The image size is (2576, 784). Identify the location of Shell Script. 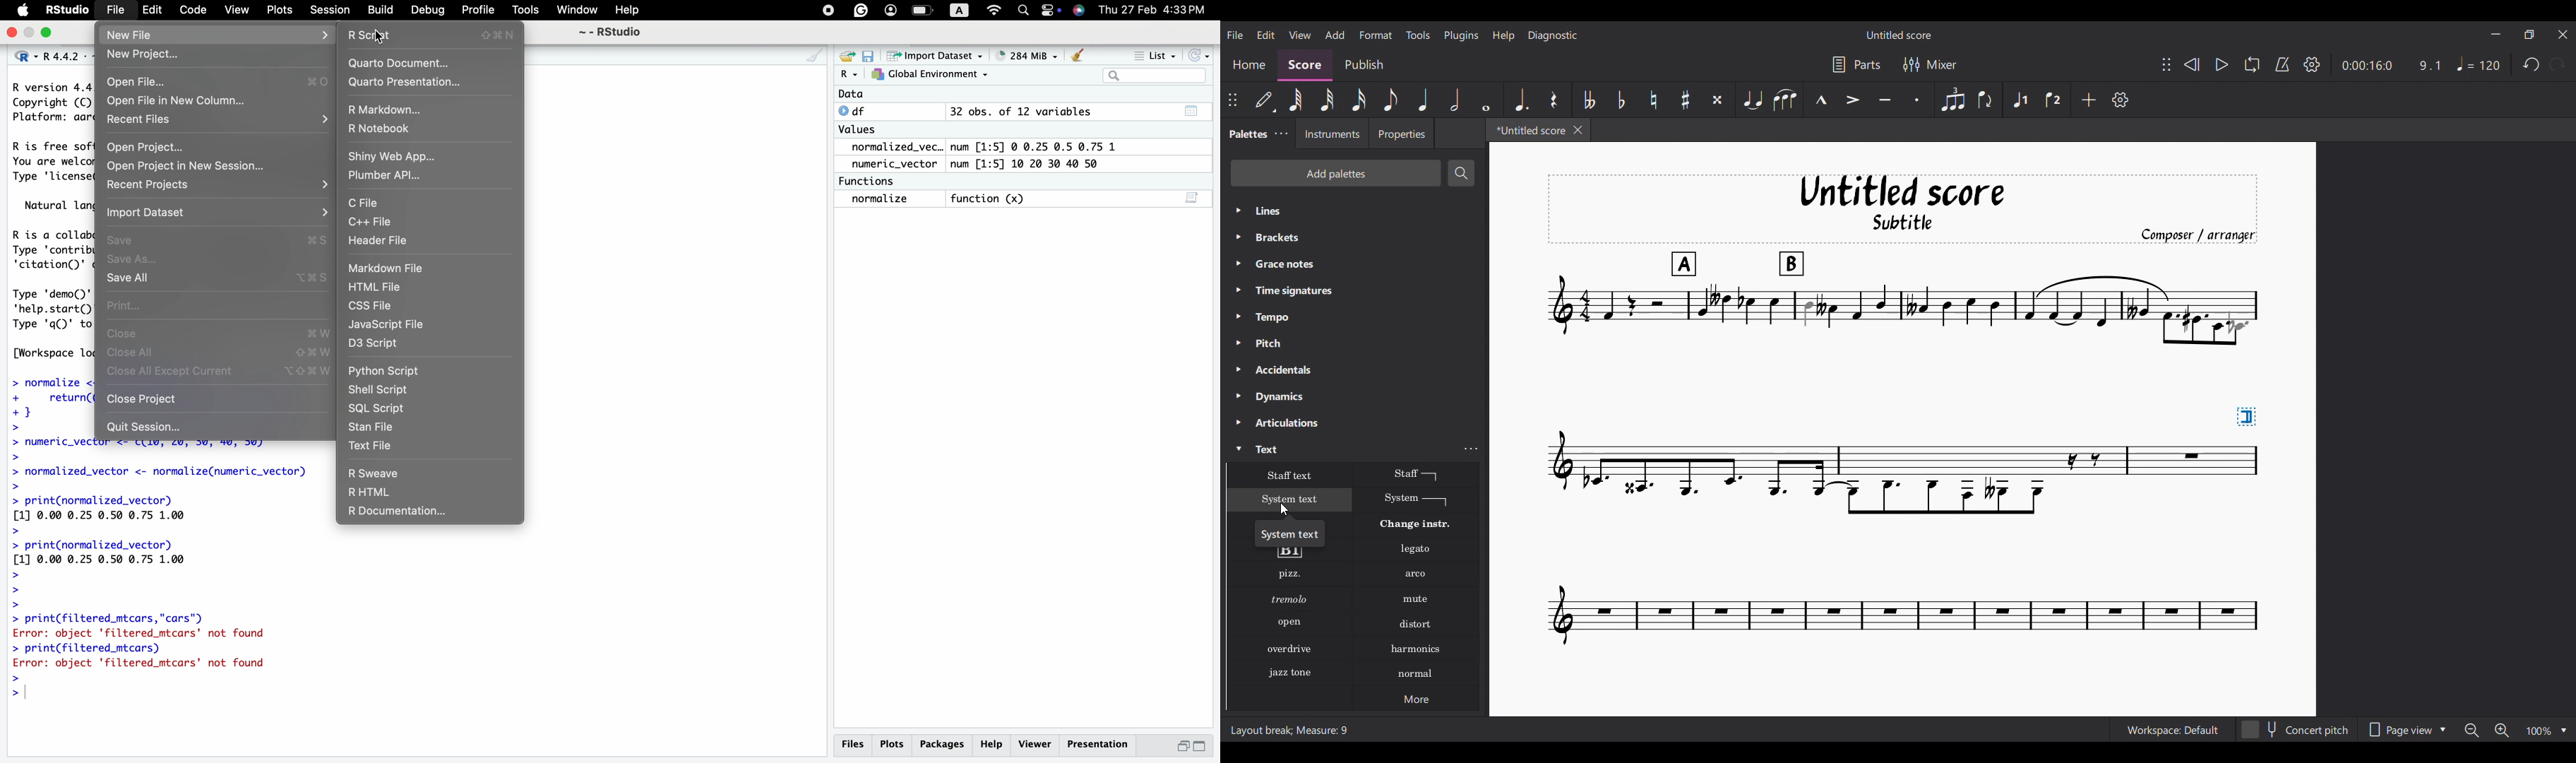
(382, 389).